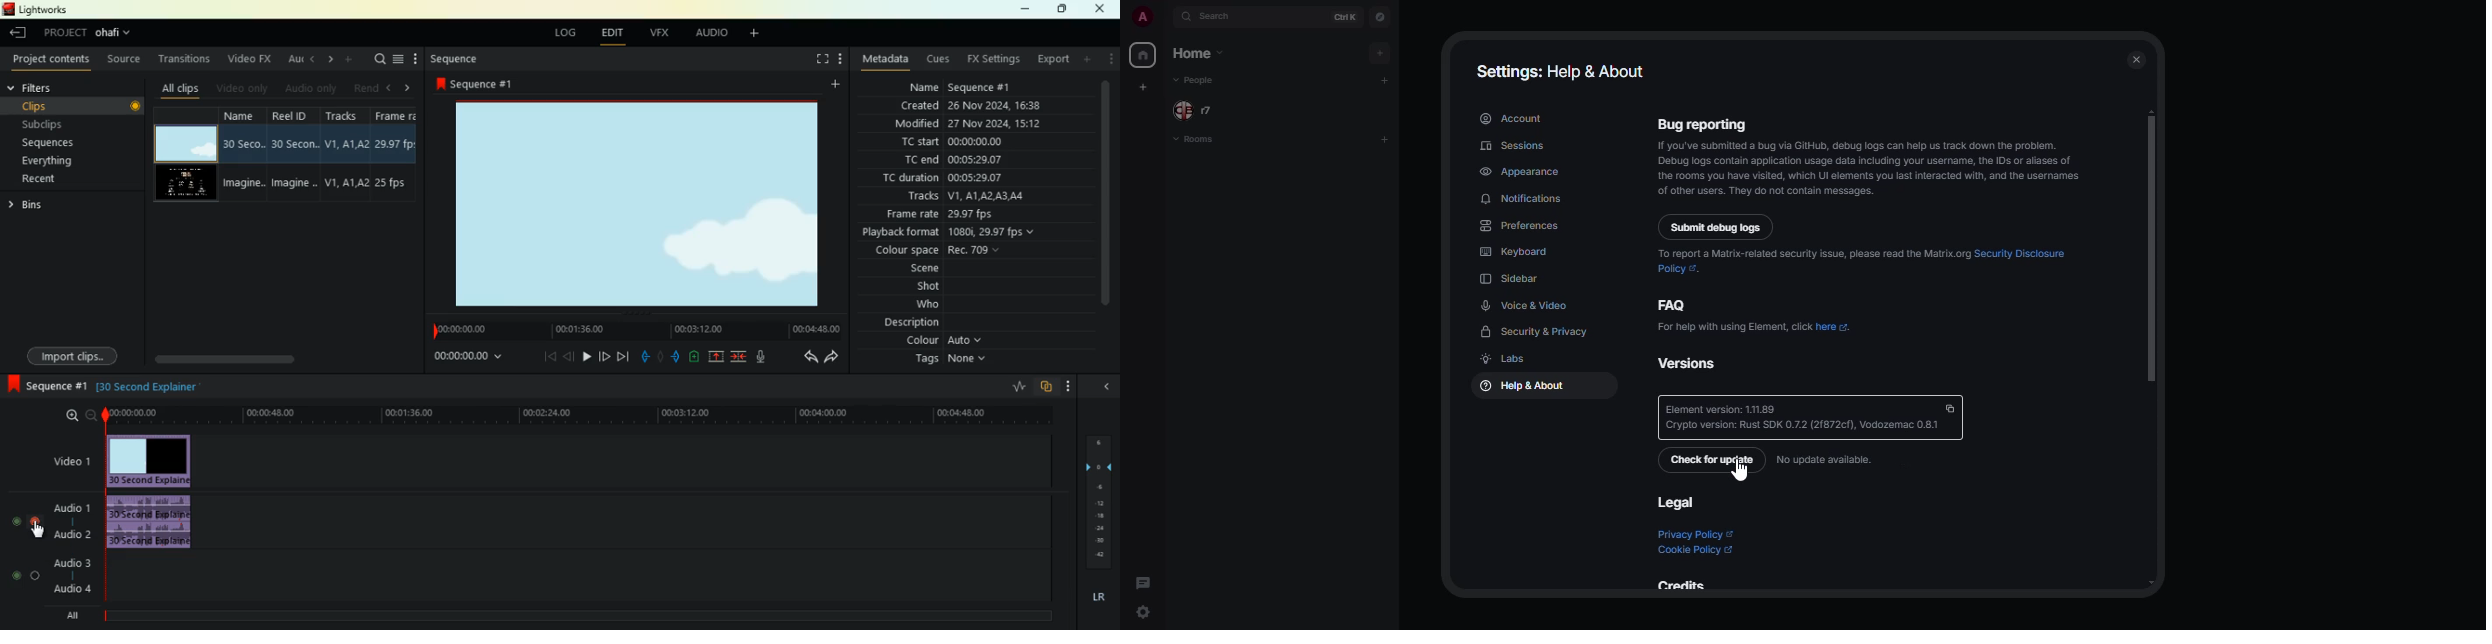 The image size is (2492, 644). What do you see at coordinates (1514, 250) in the screenshot?
I see `keyboard` at bounding box center [1514, 250].